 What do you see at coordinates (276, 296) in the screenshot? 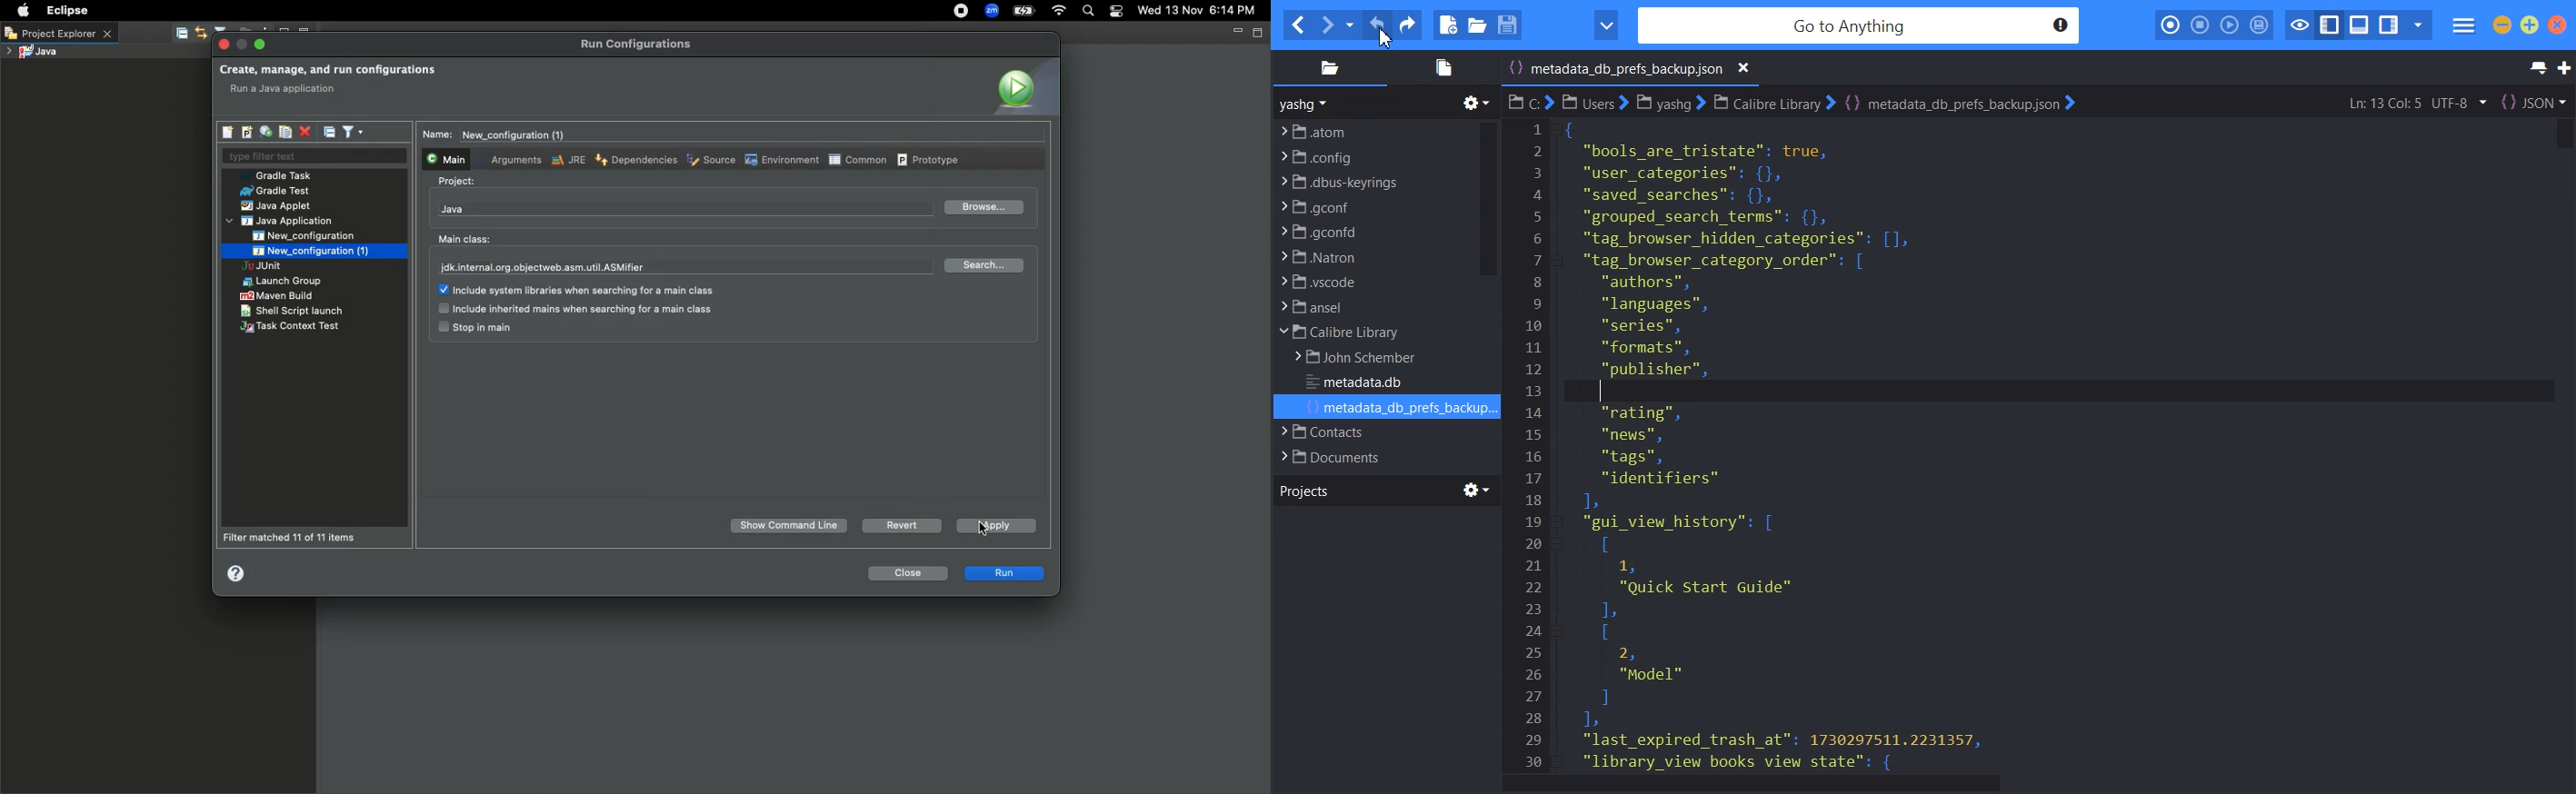
I see `Maven build` at bounding box center [276, 296].